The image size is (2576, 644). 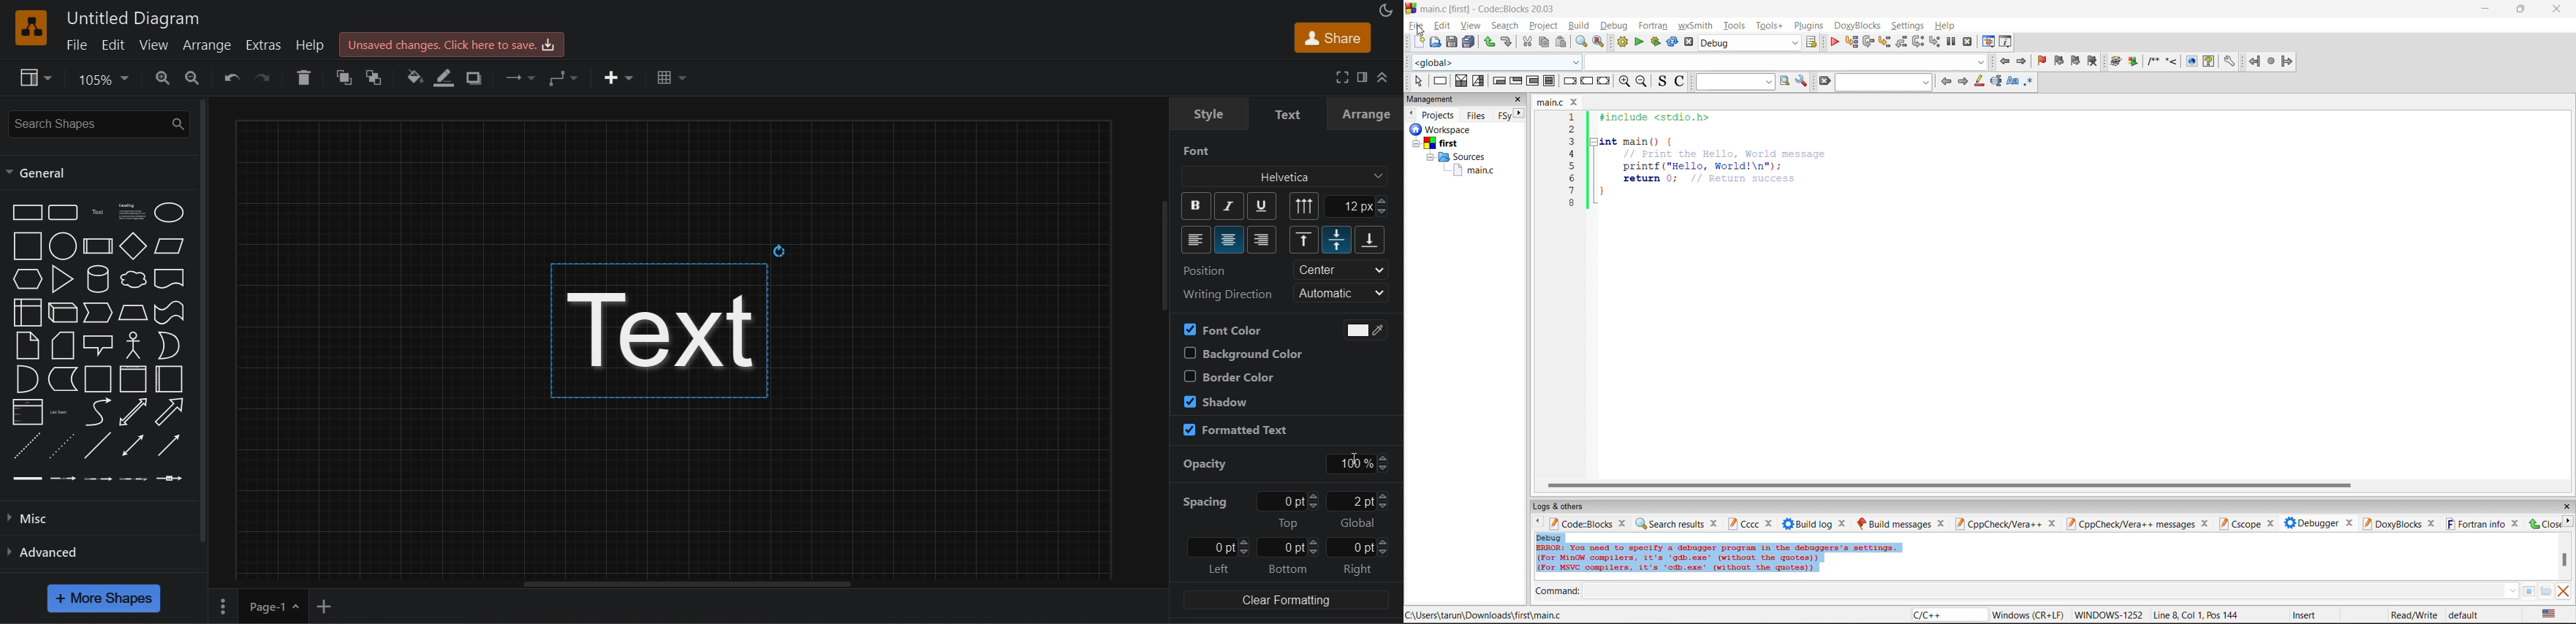 I want to click on font color, so click(x=1223, y=330).